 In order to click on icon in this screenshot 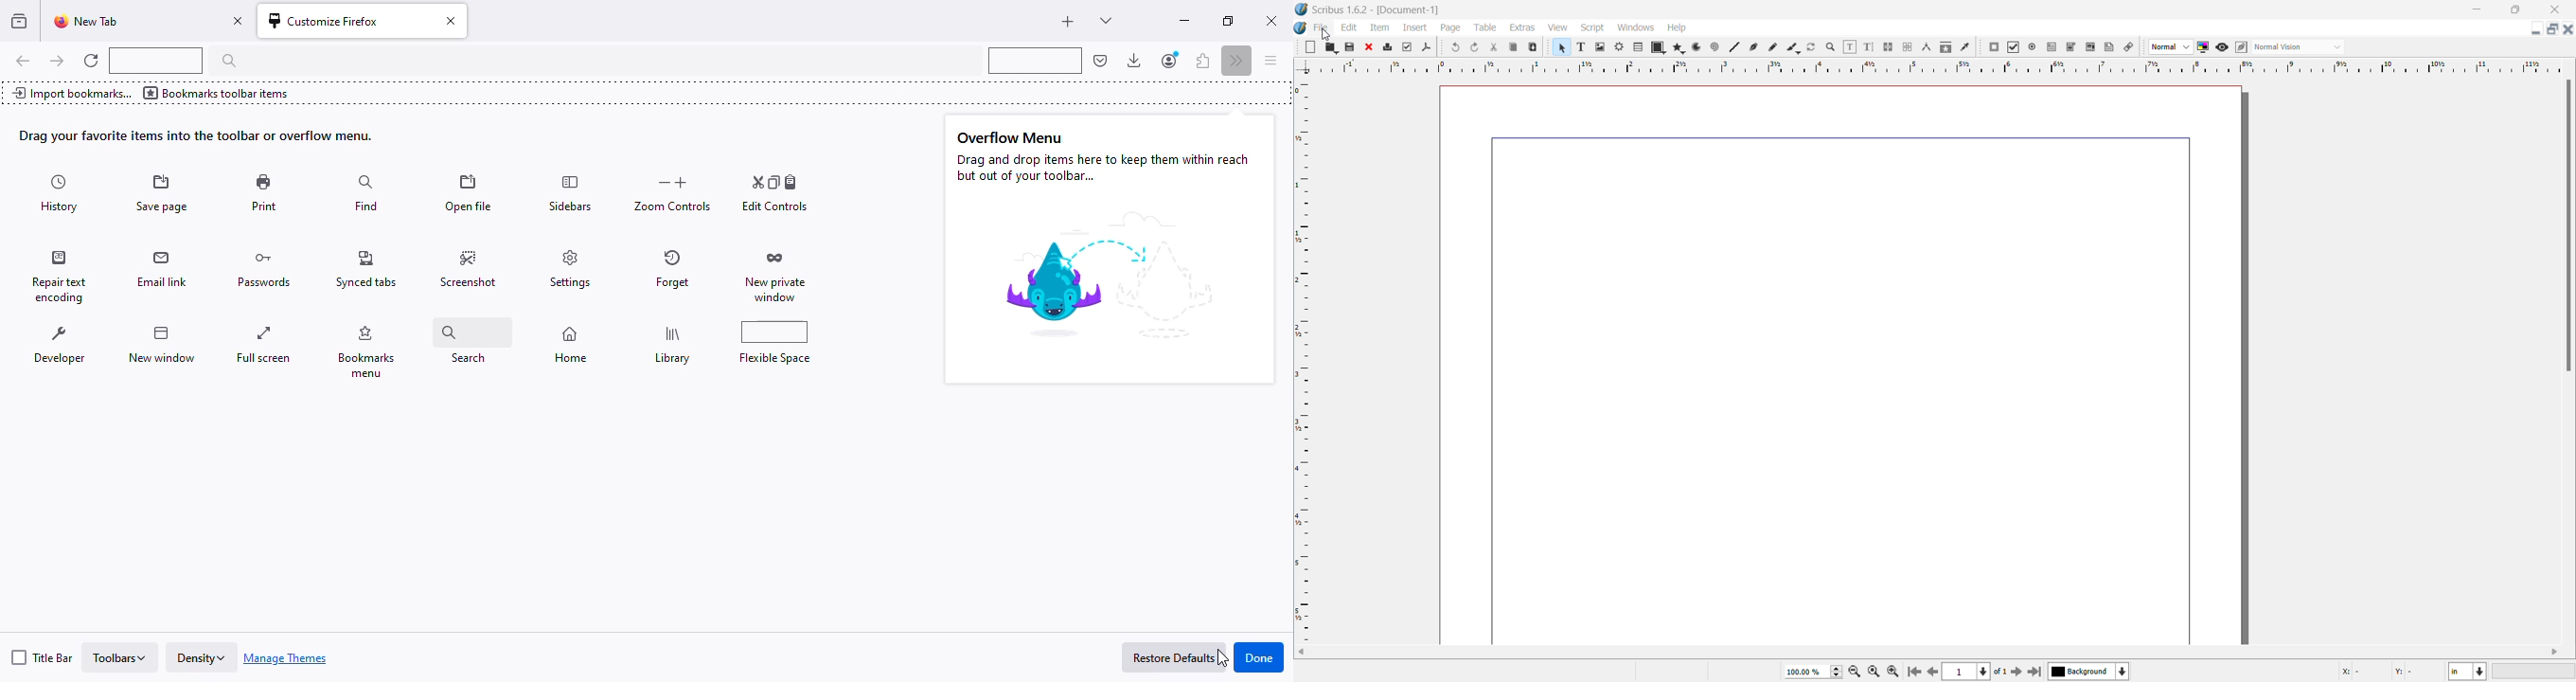, I will do `click(1945, 49)`.